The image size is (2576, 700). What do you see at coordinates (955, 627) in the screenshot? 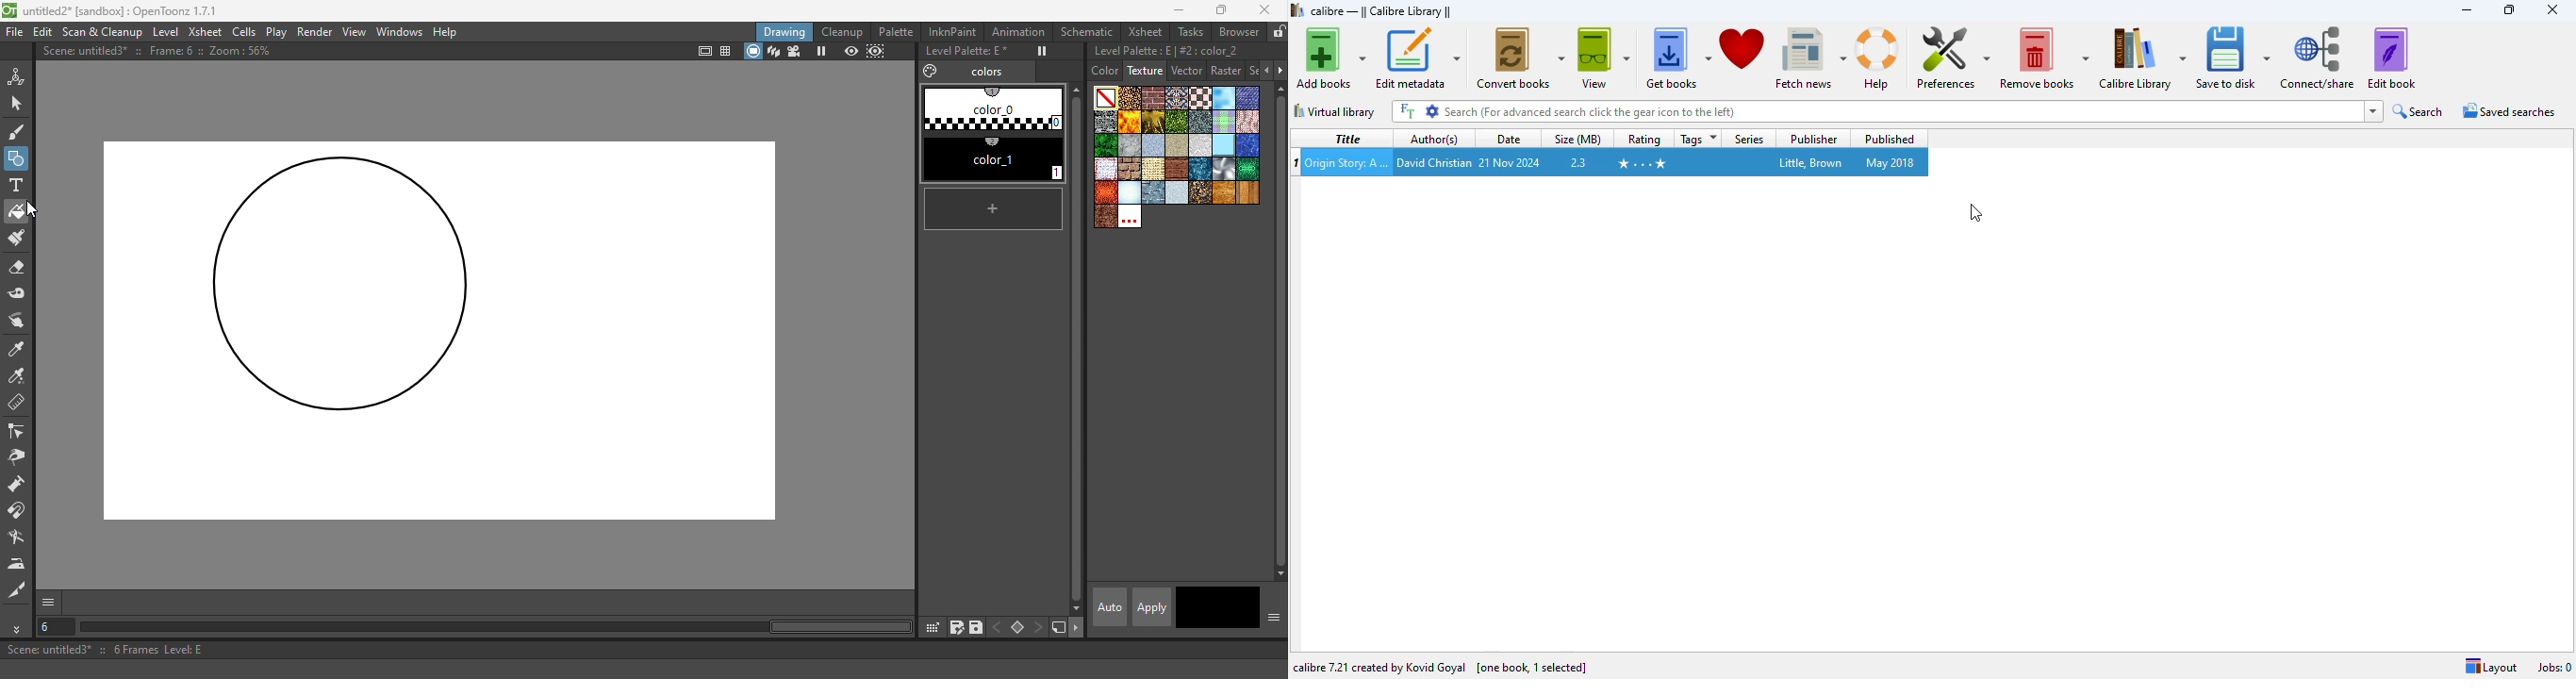
I see `save palette as` at bounding box center [955, 627].